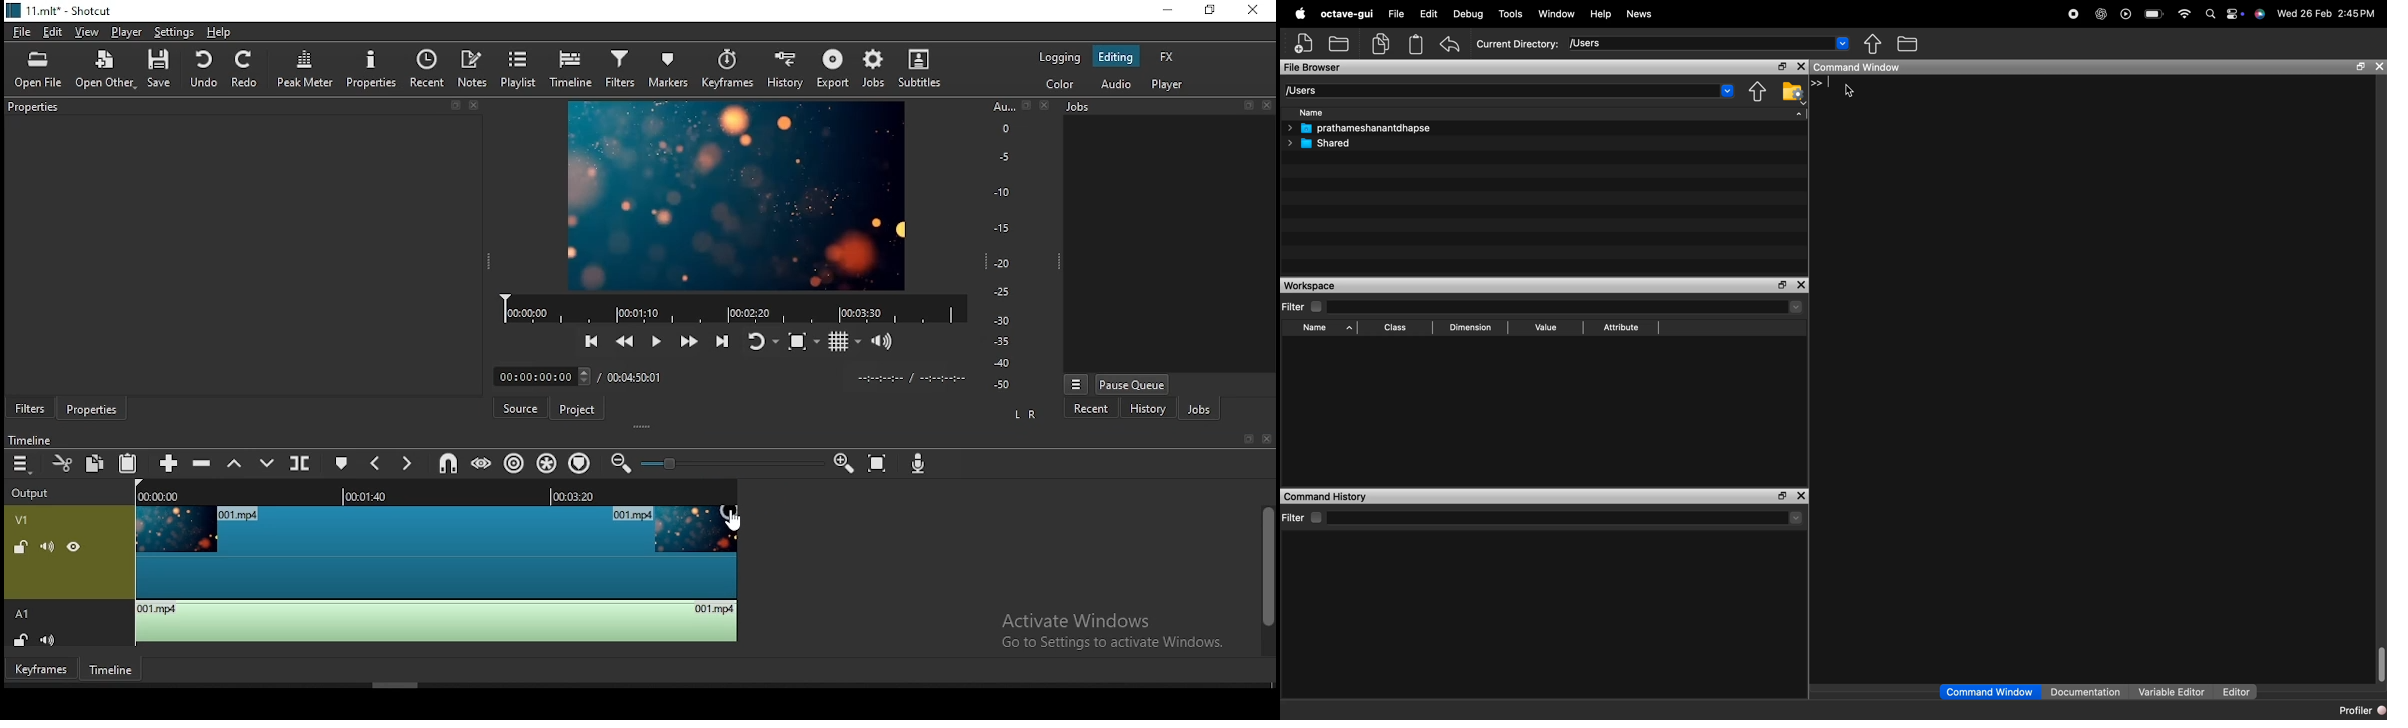 The image size is (2408, 728). Describe the element at coordinates (20, 31) in the screenshot. I see `file` at that location.